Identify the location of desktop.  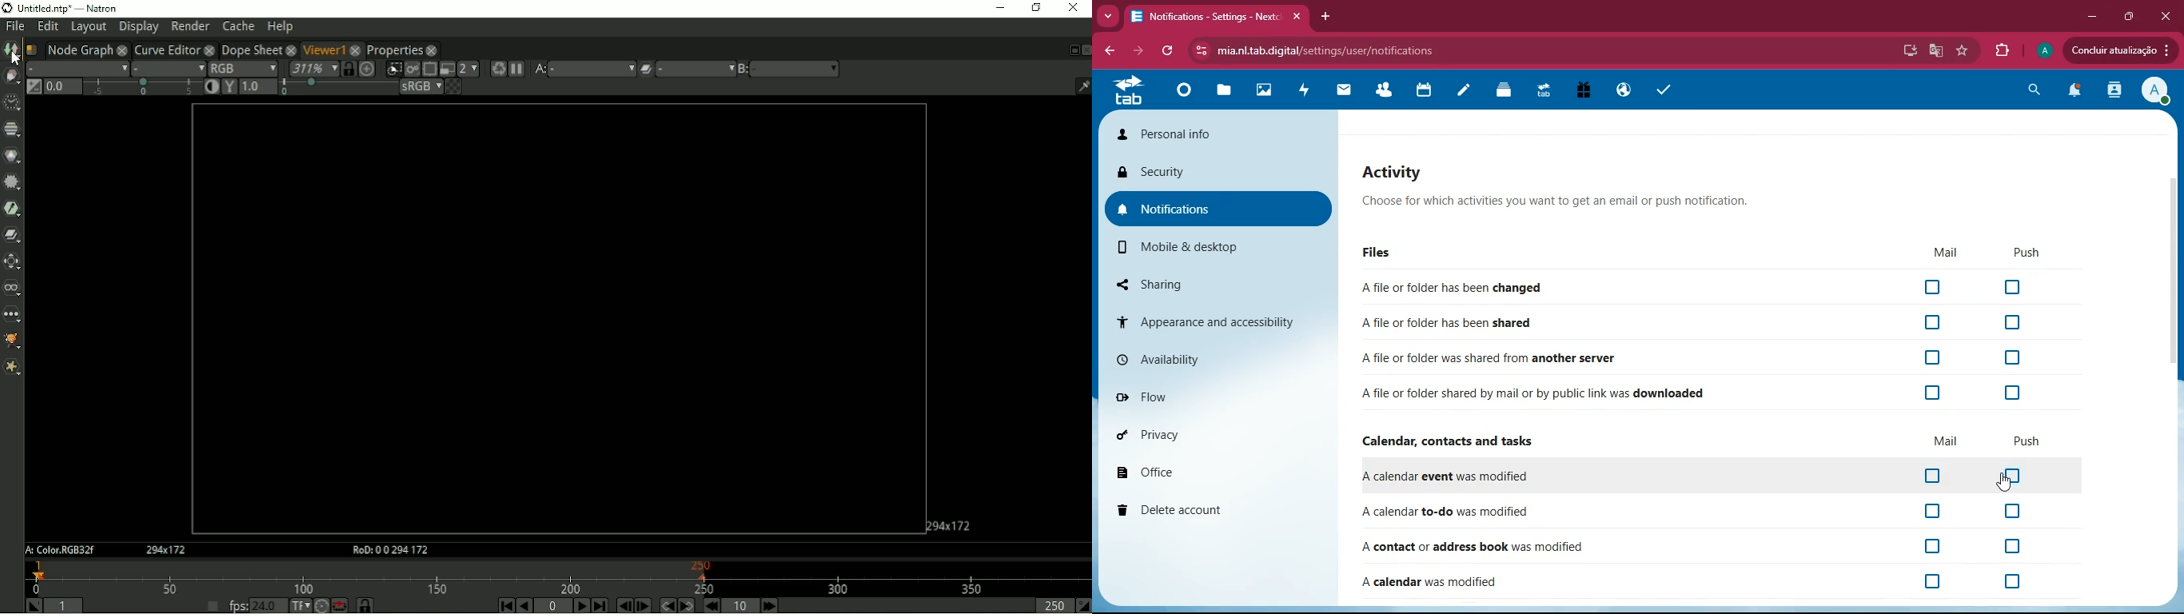
(1907, 52).